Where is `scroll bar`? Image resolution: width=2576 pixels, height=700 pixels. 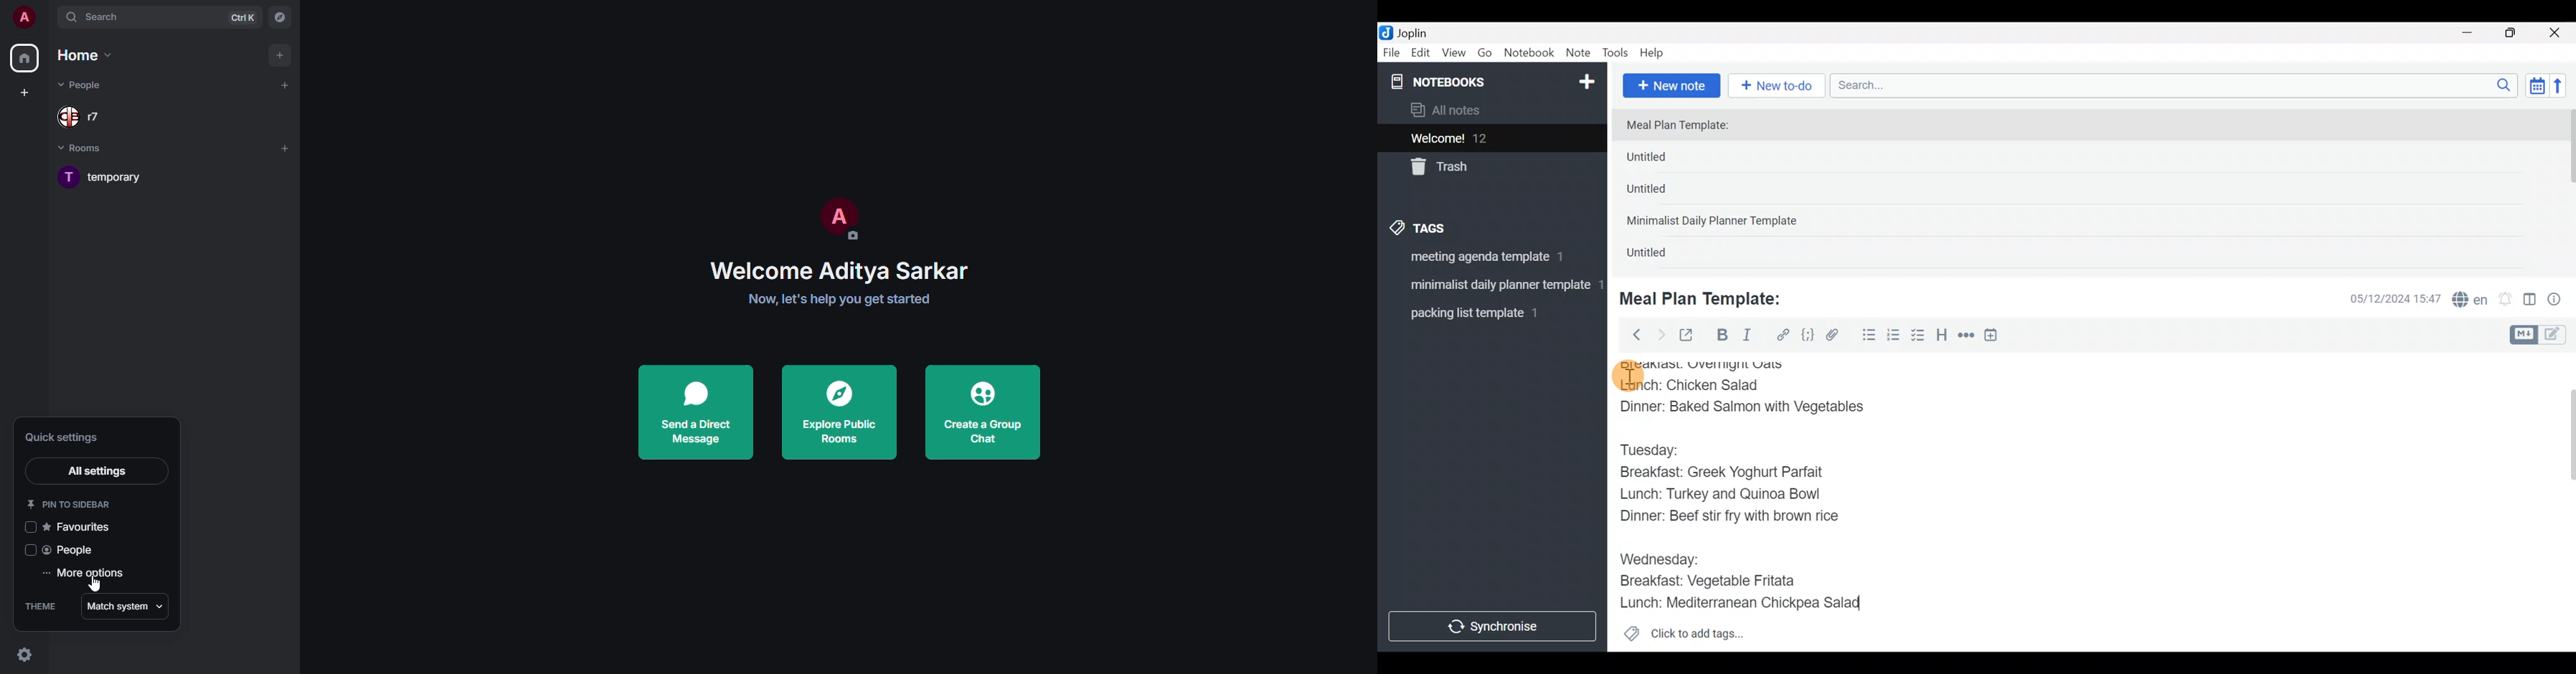
scroll bar is located at coordinates (2568, 188).